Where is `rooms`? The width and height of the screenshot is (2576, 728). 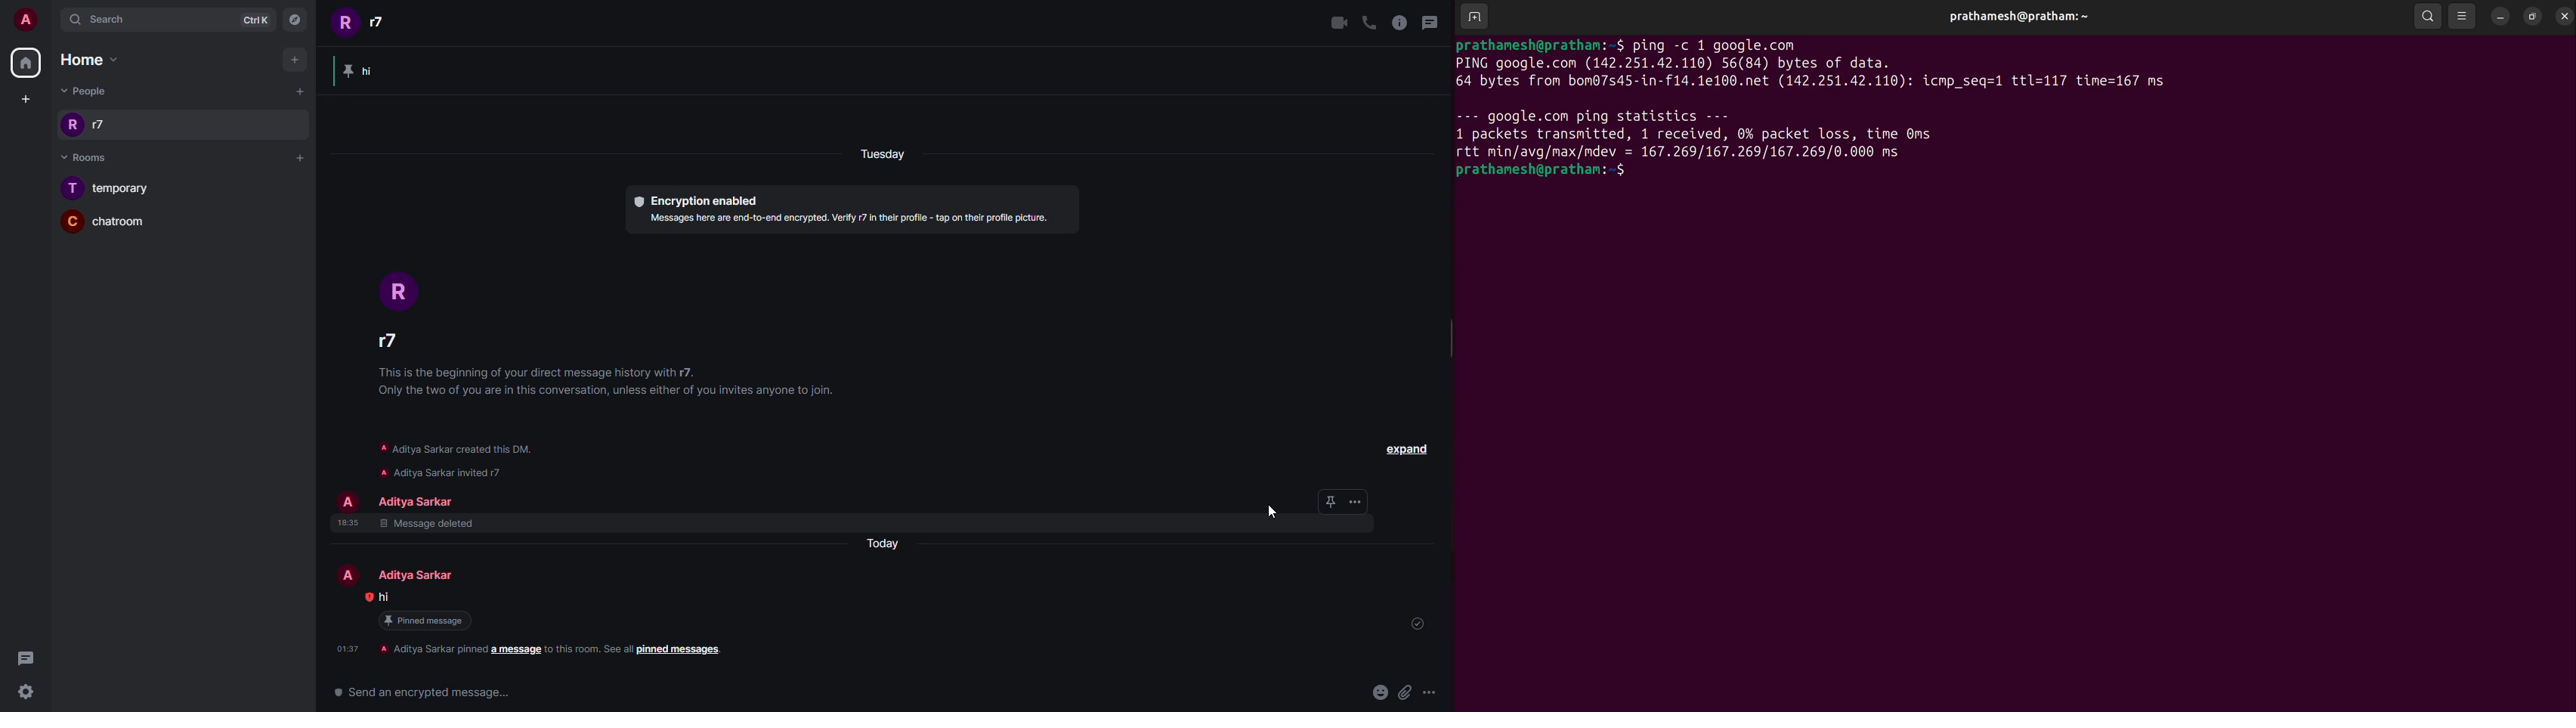 rooms is located at coordinates (91, 158).